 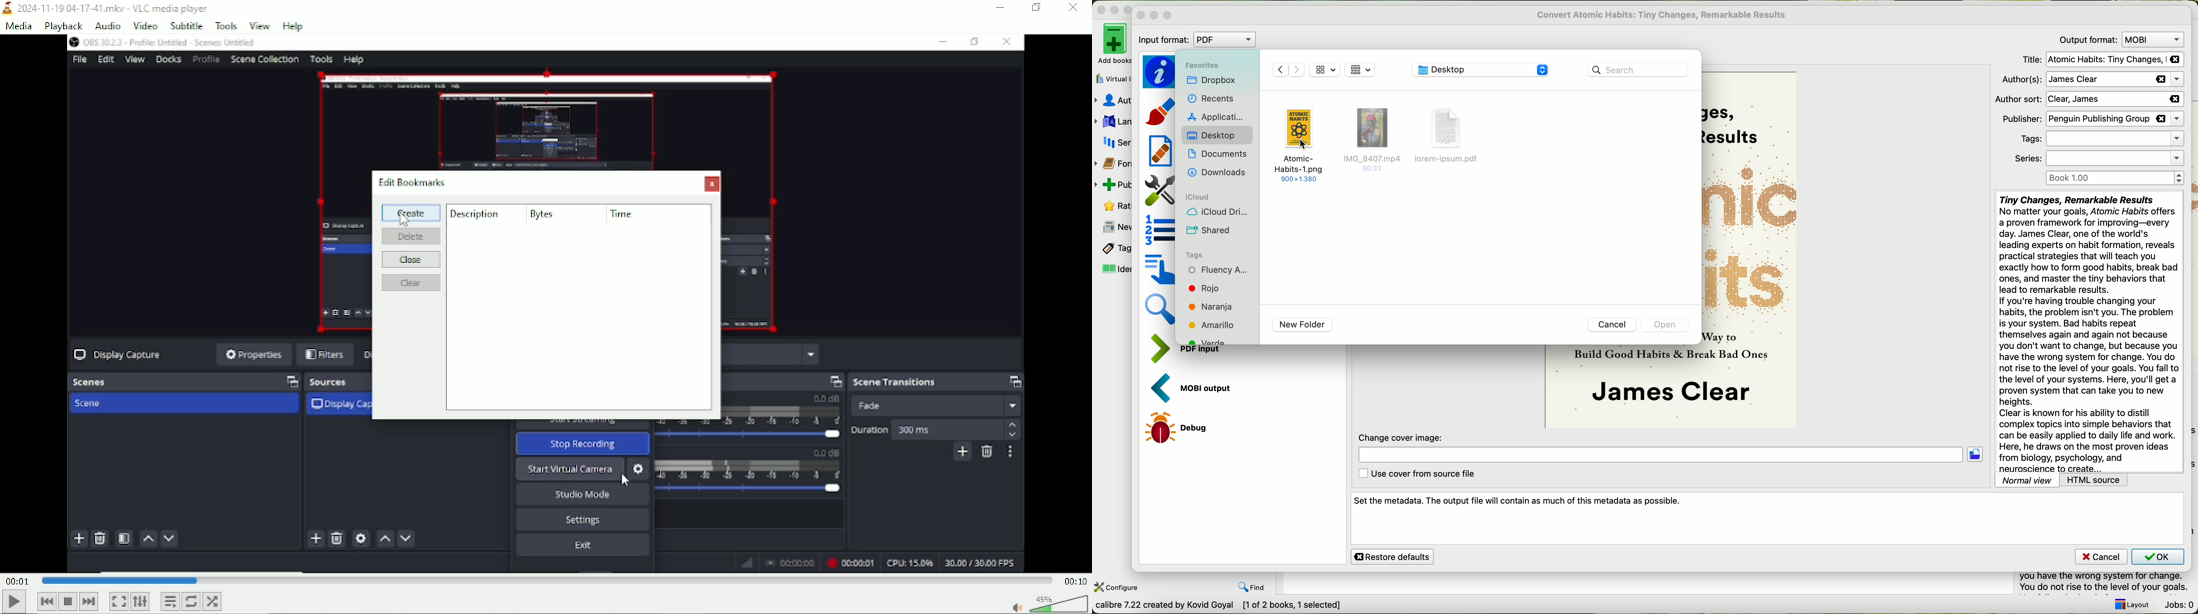 What do you see at coordinates (1218, 270) in the screenshot?
I see `fluency tag` at bounding box center [1218, 270].